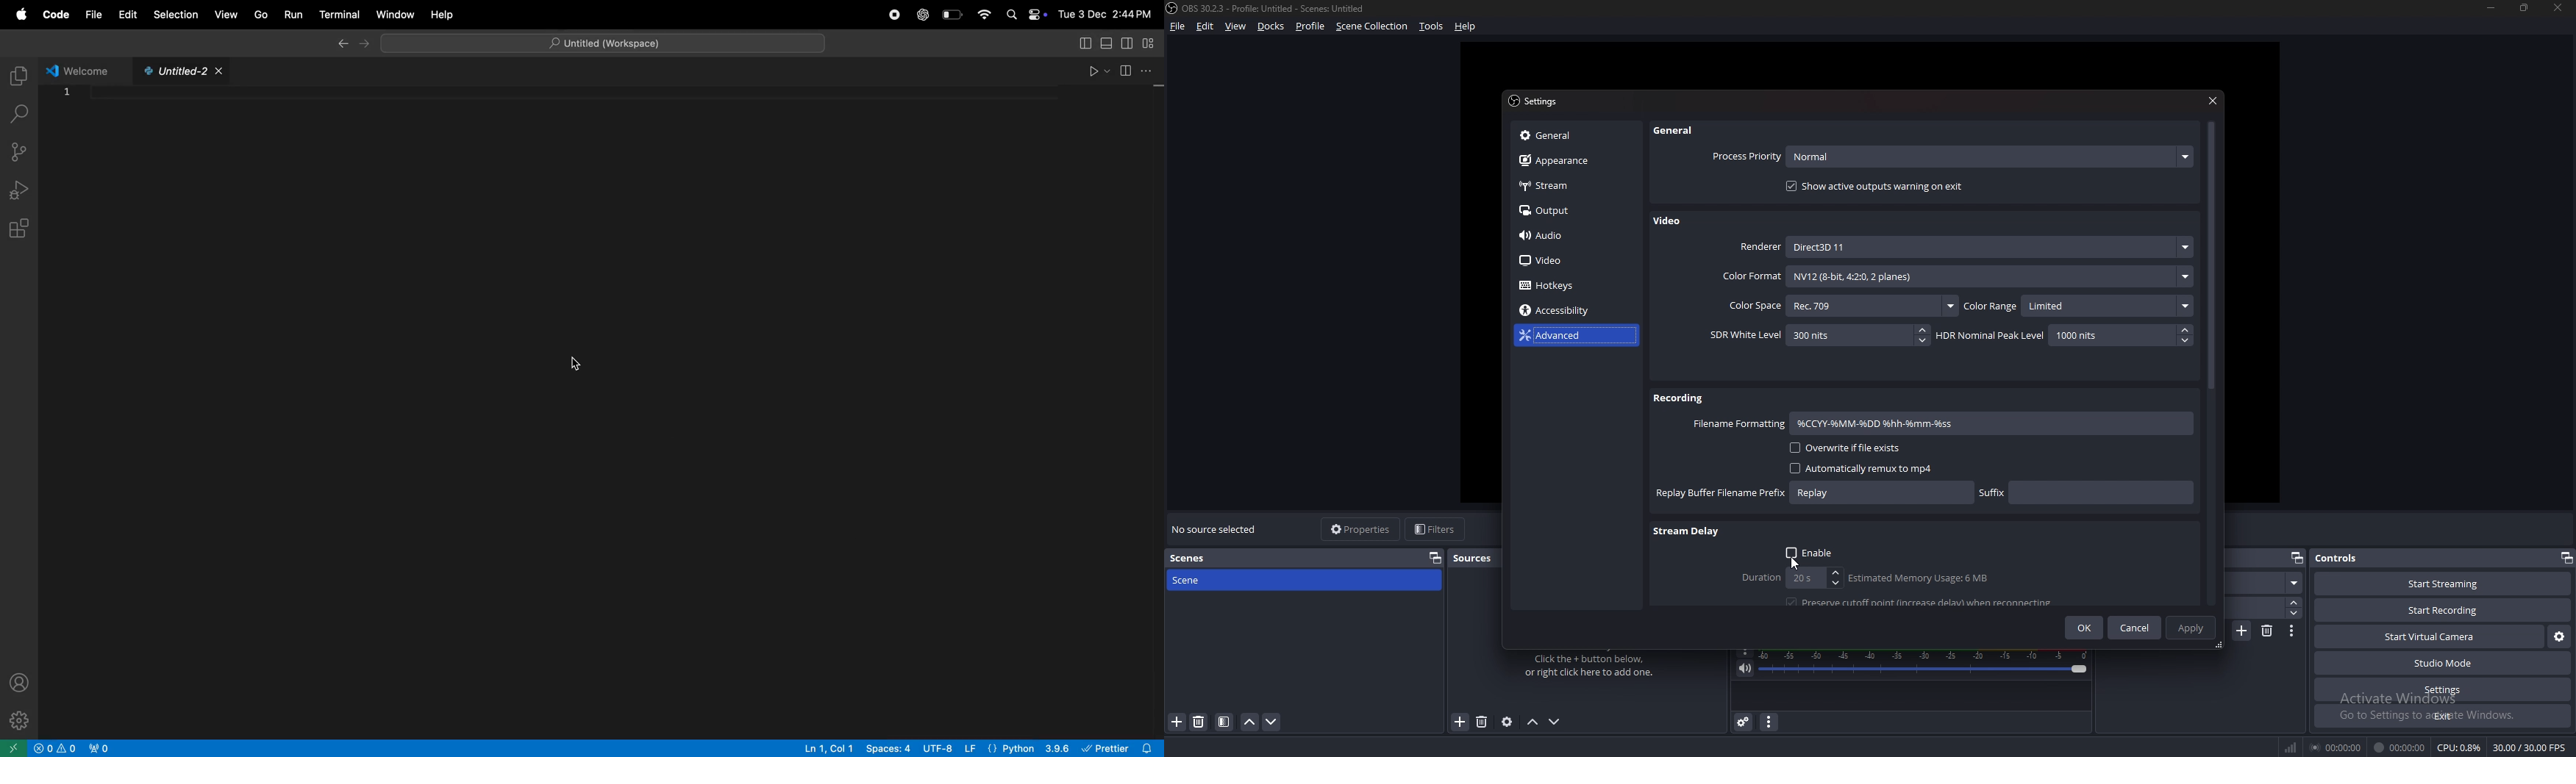  What do you see at coordinates (2288, 745) in the screenshot?
I see `signal` at bounding box center [2288, 745].